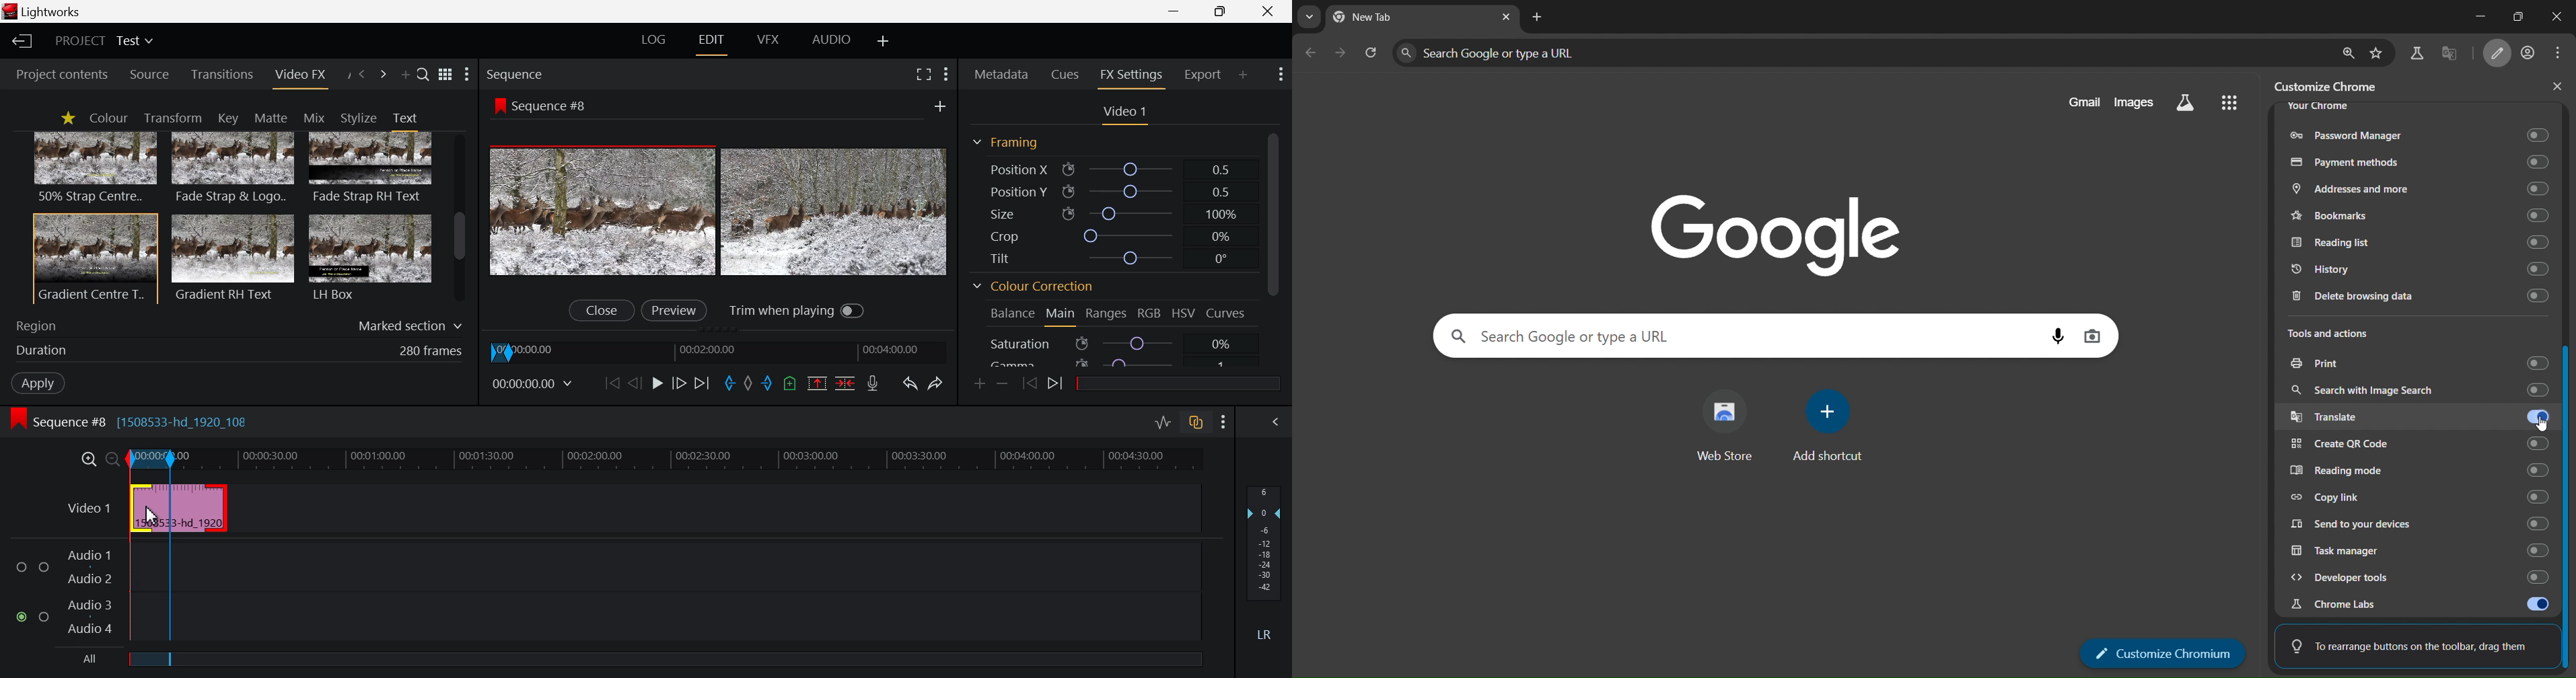  I want to click on reload page, so click(1372, 53).